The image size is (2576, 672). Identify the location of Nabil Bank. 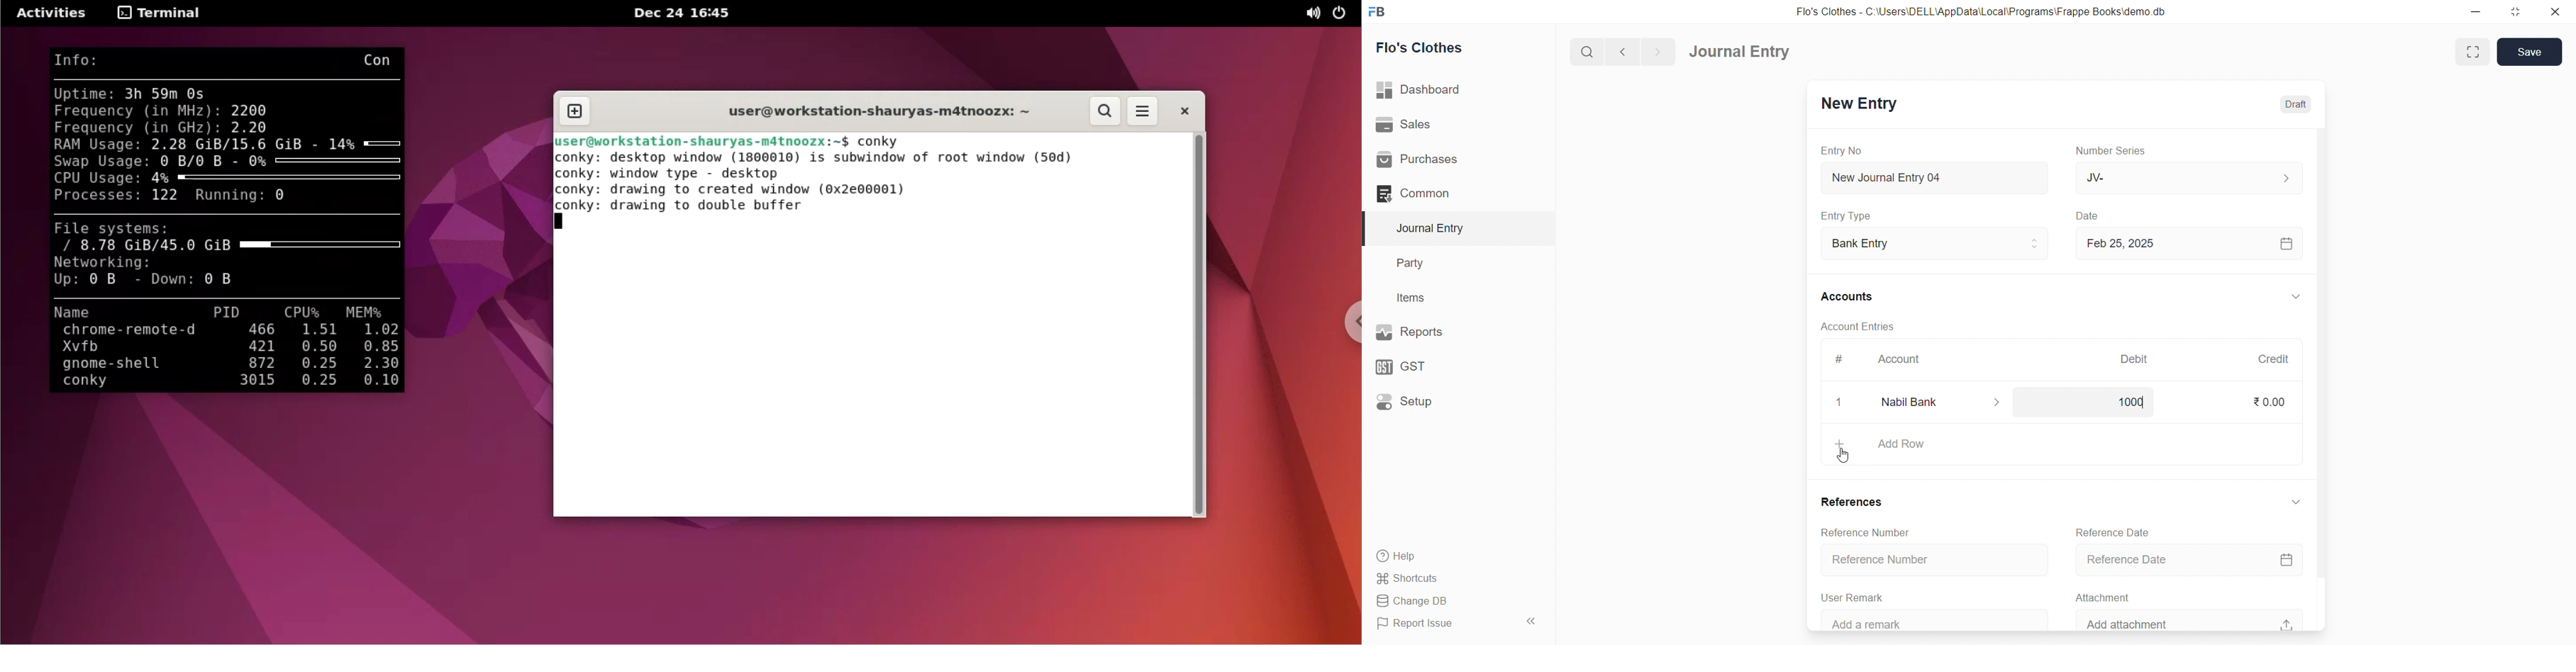
(1934, 402).